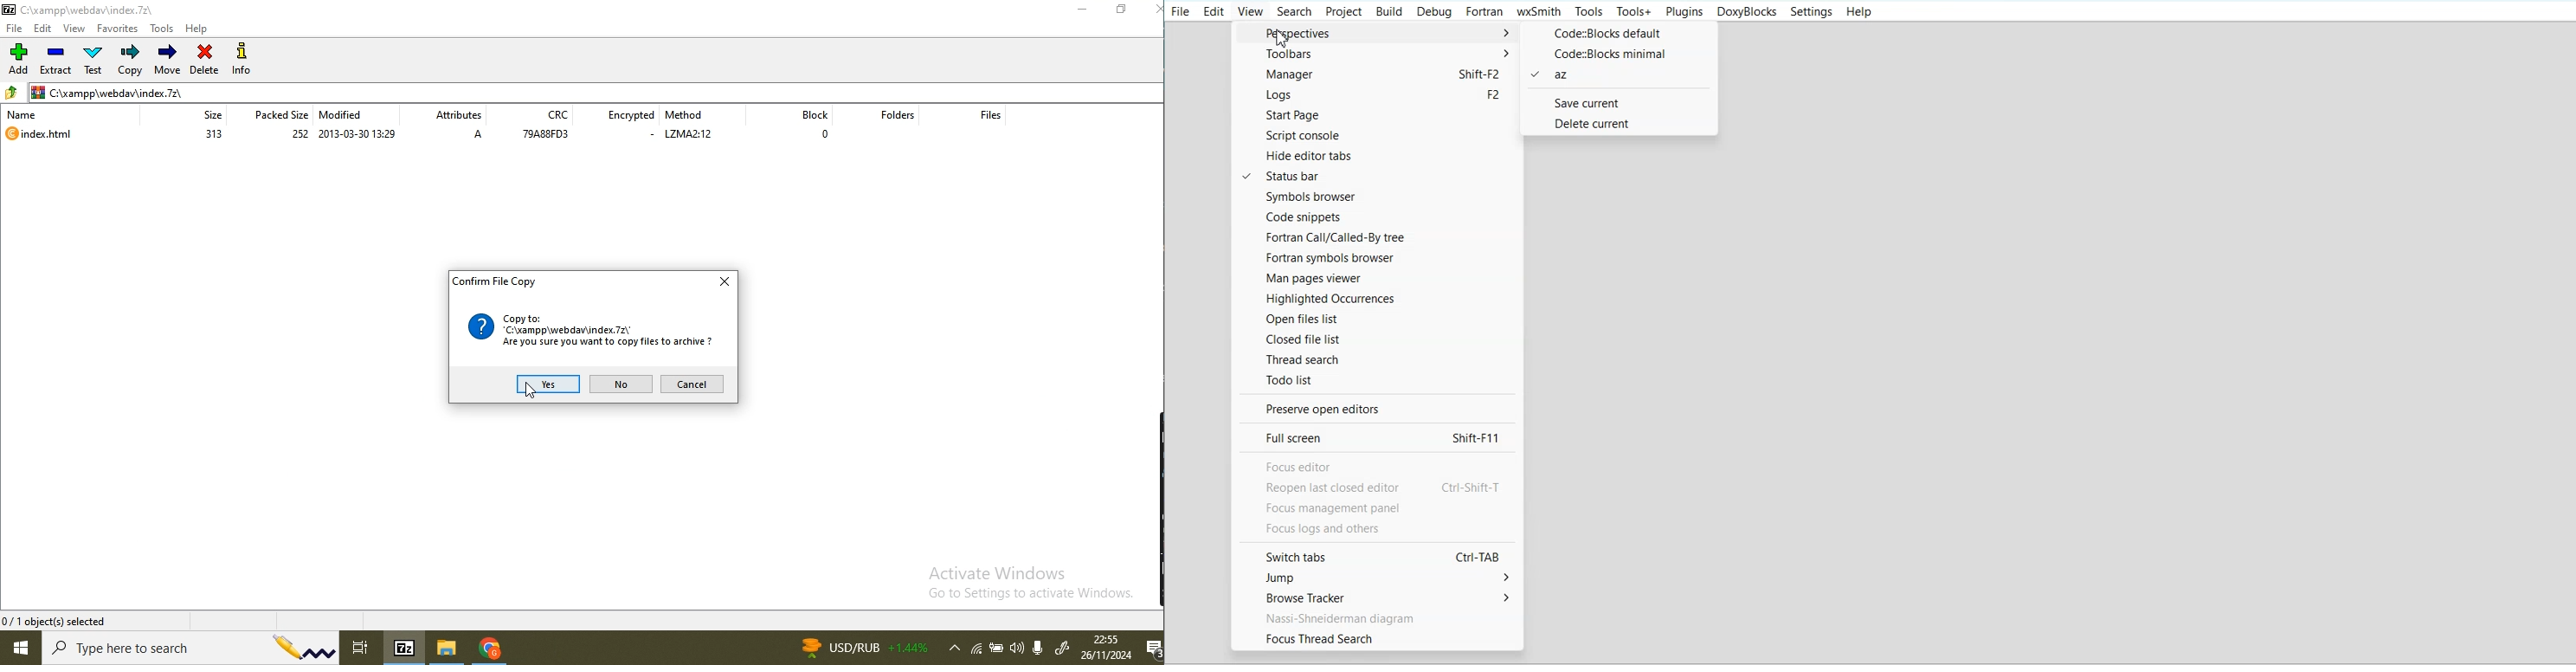  I want to click on Fortran, so click(1485, 12).